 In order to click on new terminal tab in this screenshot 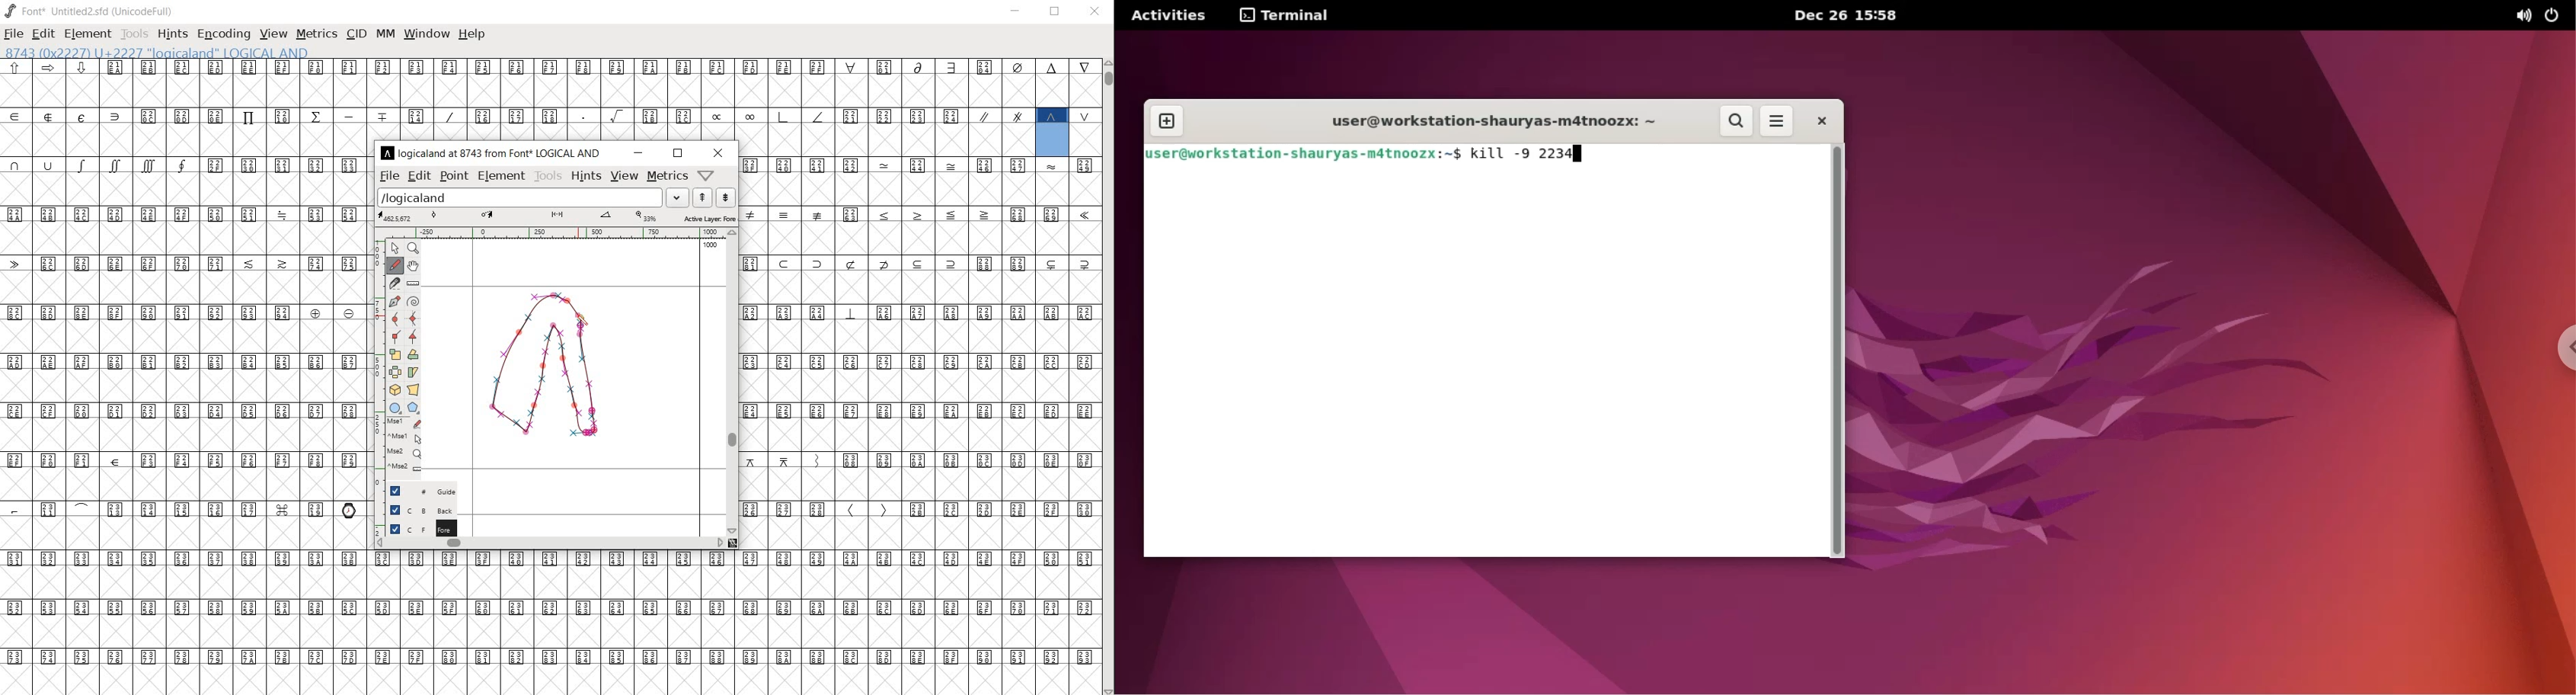, I will do `click(1165, 122)`.